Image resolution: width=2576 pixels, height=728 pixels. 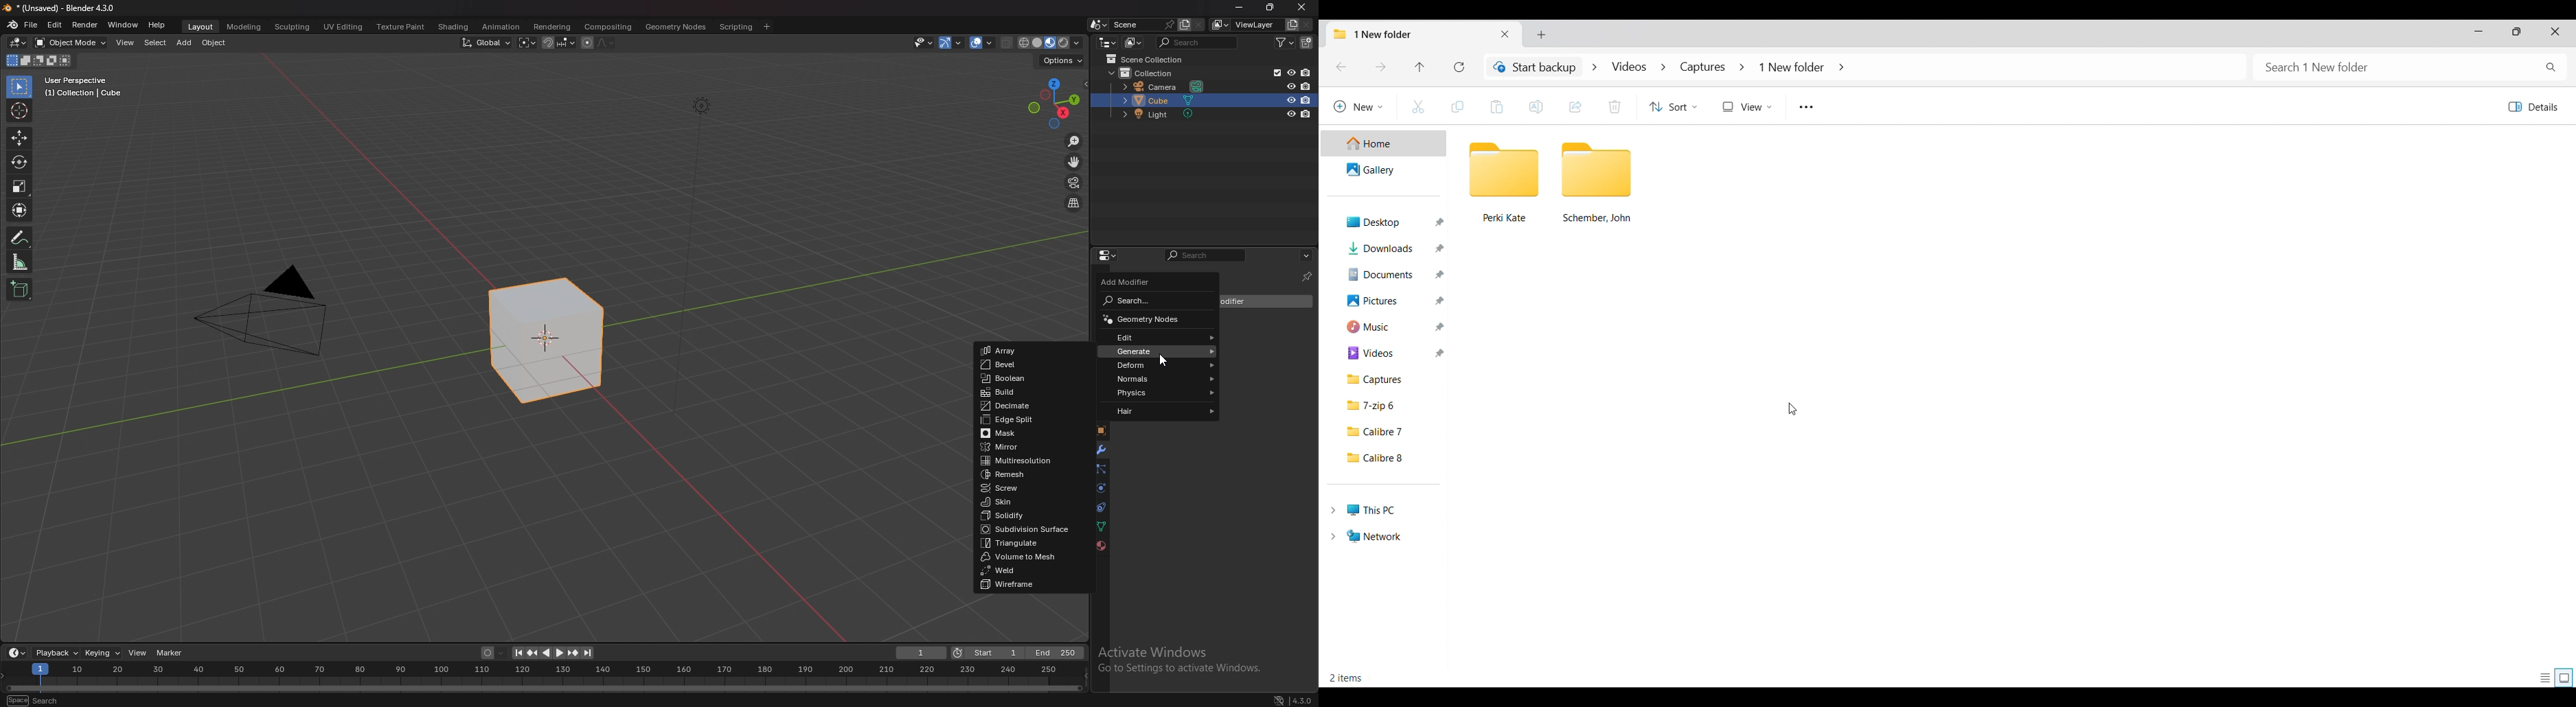 What do you see at coordinates (1074, 183) in the screenshot?
I see `camera view` at bounding box center [1074, 183].